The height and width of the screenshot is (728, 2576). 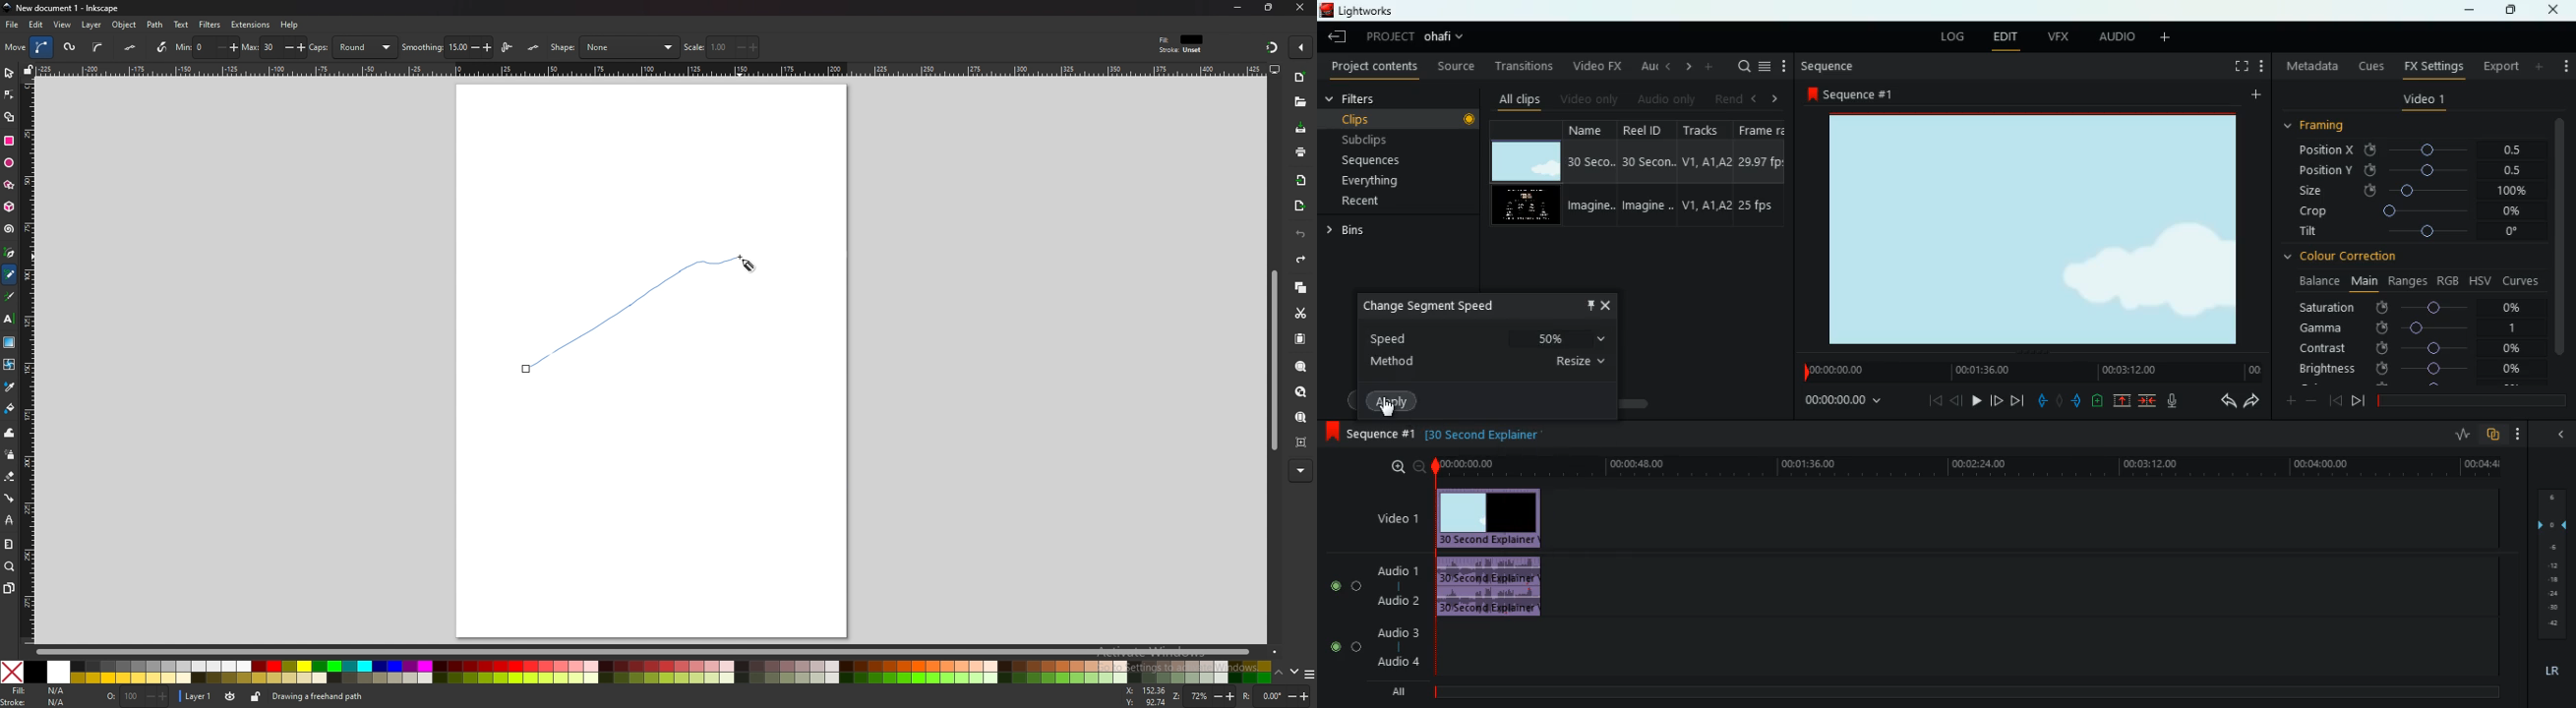 What do you see at coordinates (1949, 34) in the screenshot?
I see `log` at bounding box center [1949, 34].